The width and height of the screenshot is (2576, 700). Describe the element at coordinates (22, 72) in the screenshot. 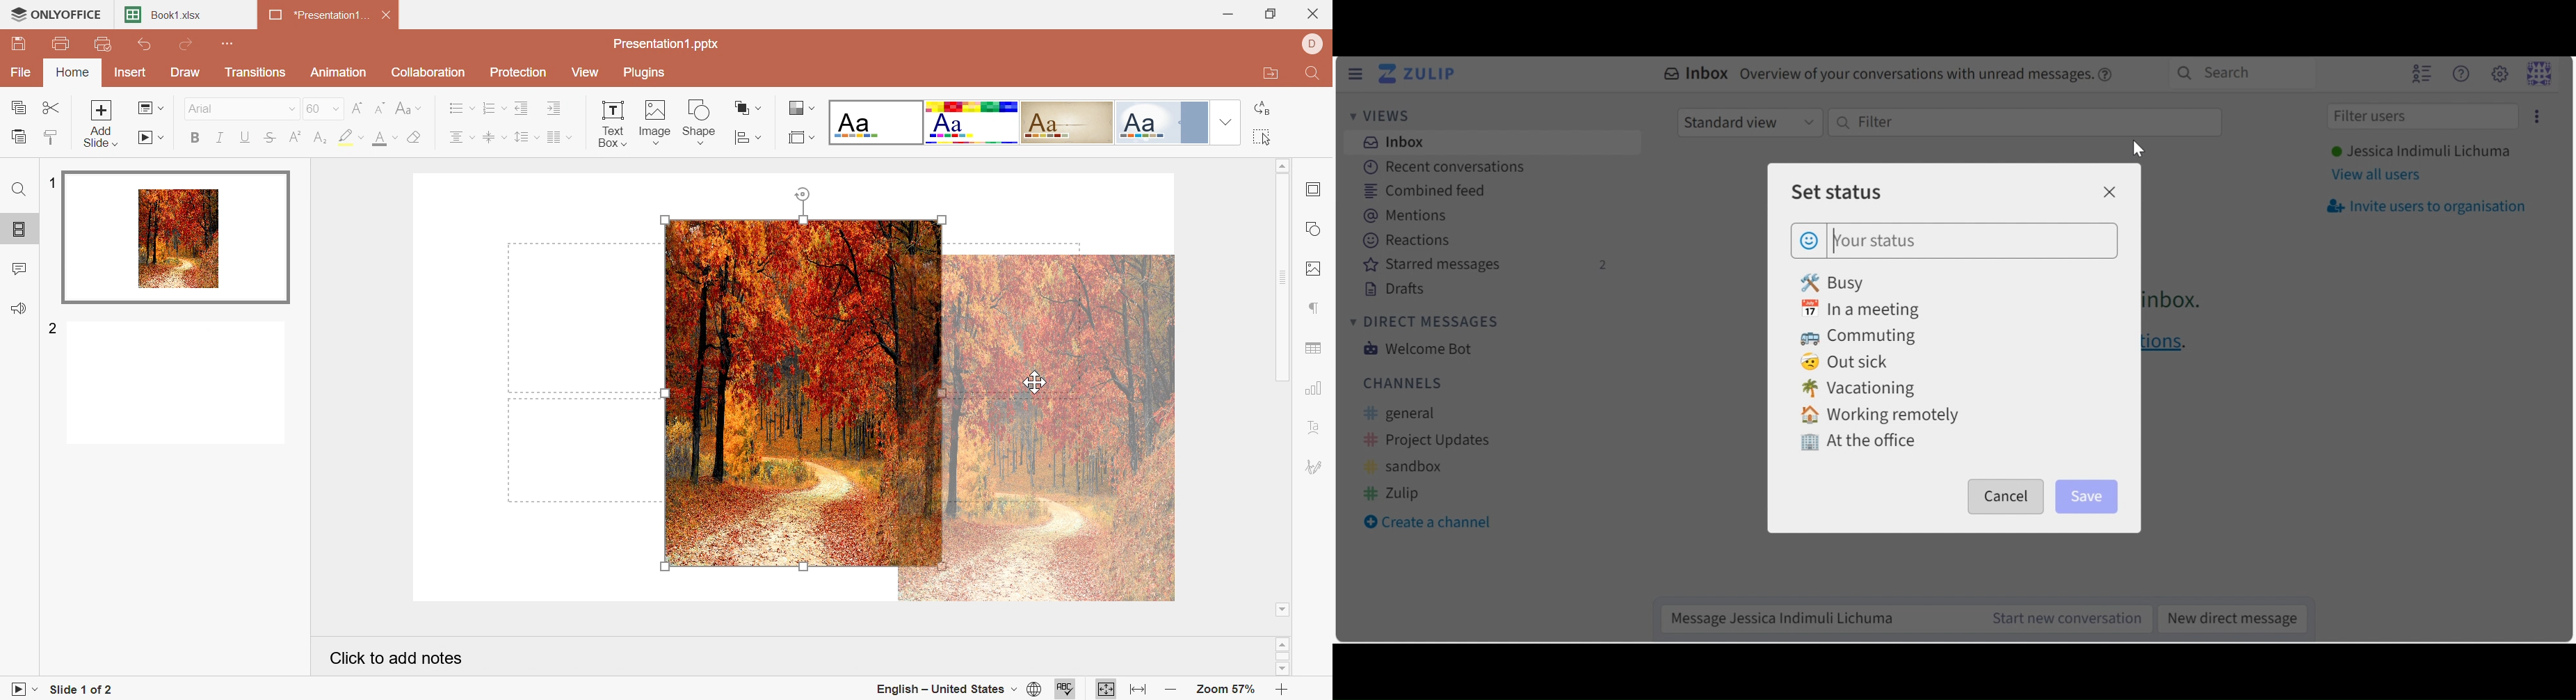

I see `File` at that location.